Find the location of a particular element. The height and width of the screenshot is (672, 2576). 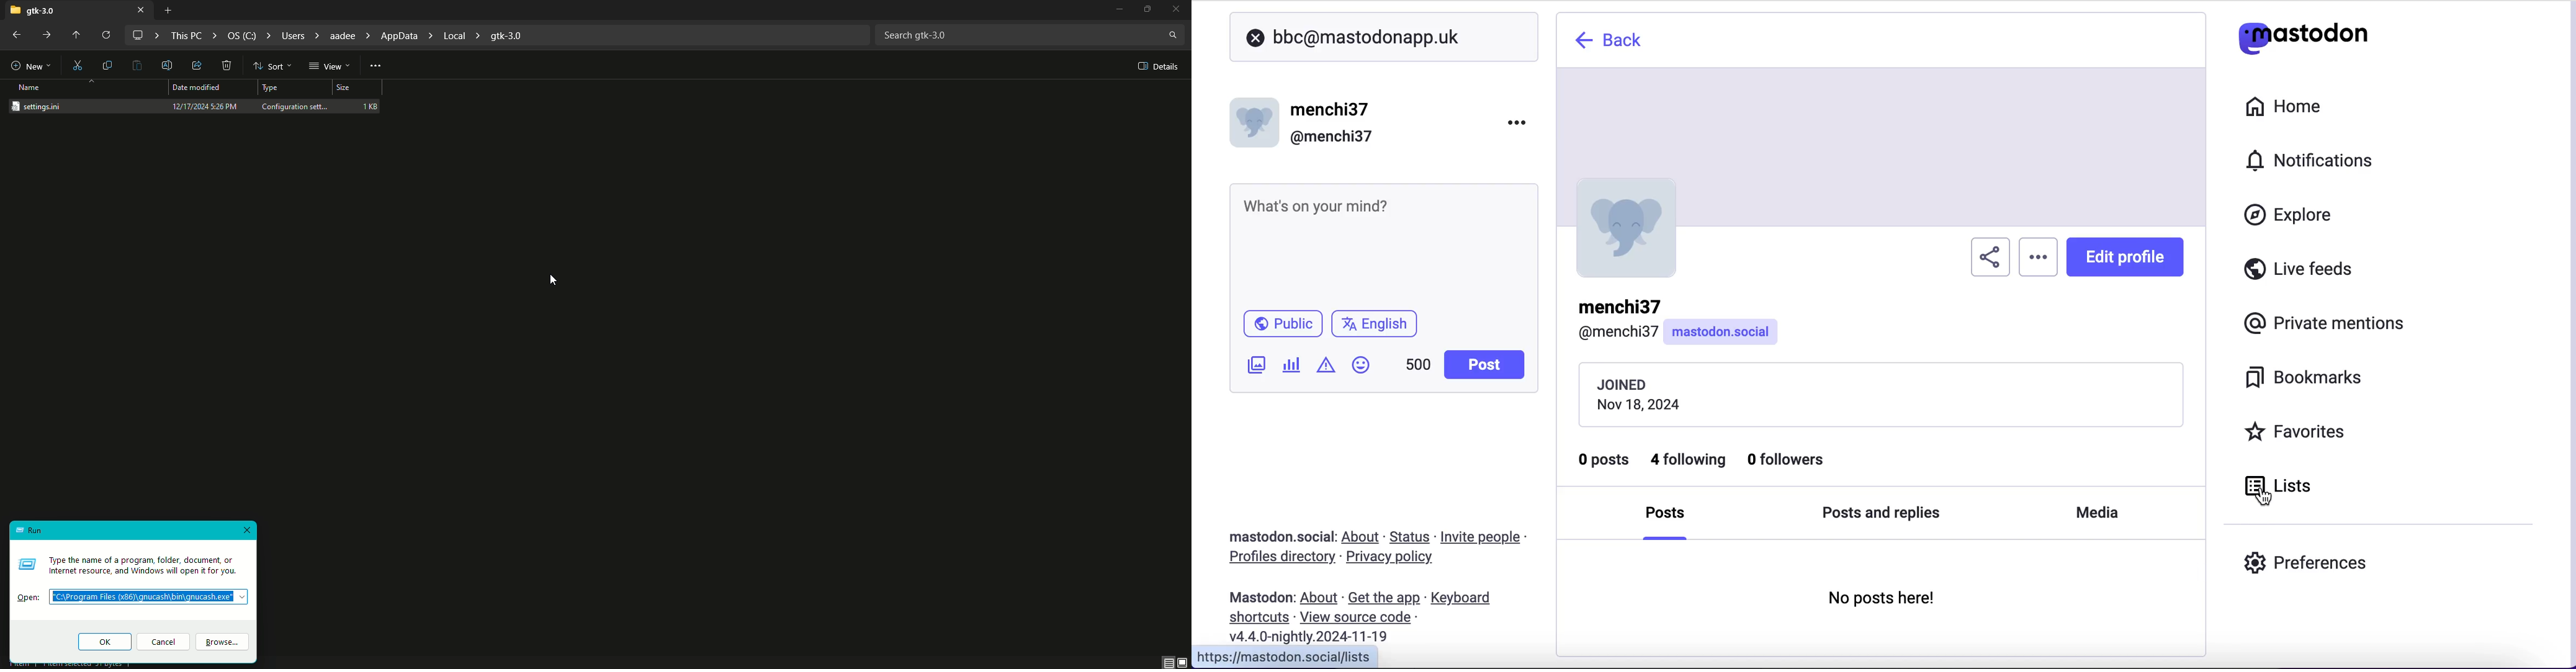

user name is located at coordinates (1679, 320).